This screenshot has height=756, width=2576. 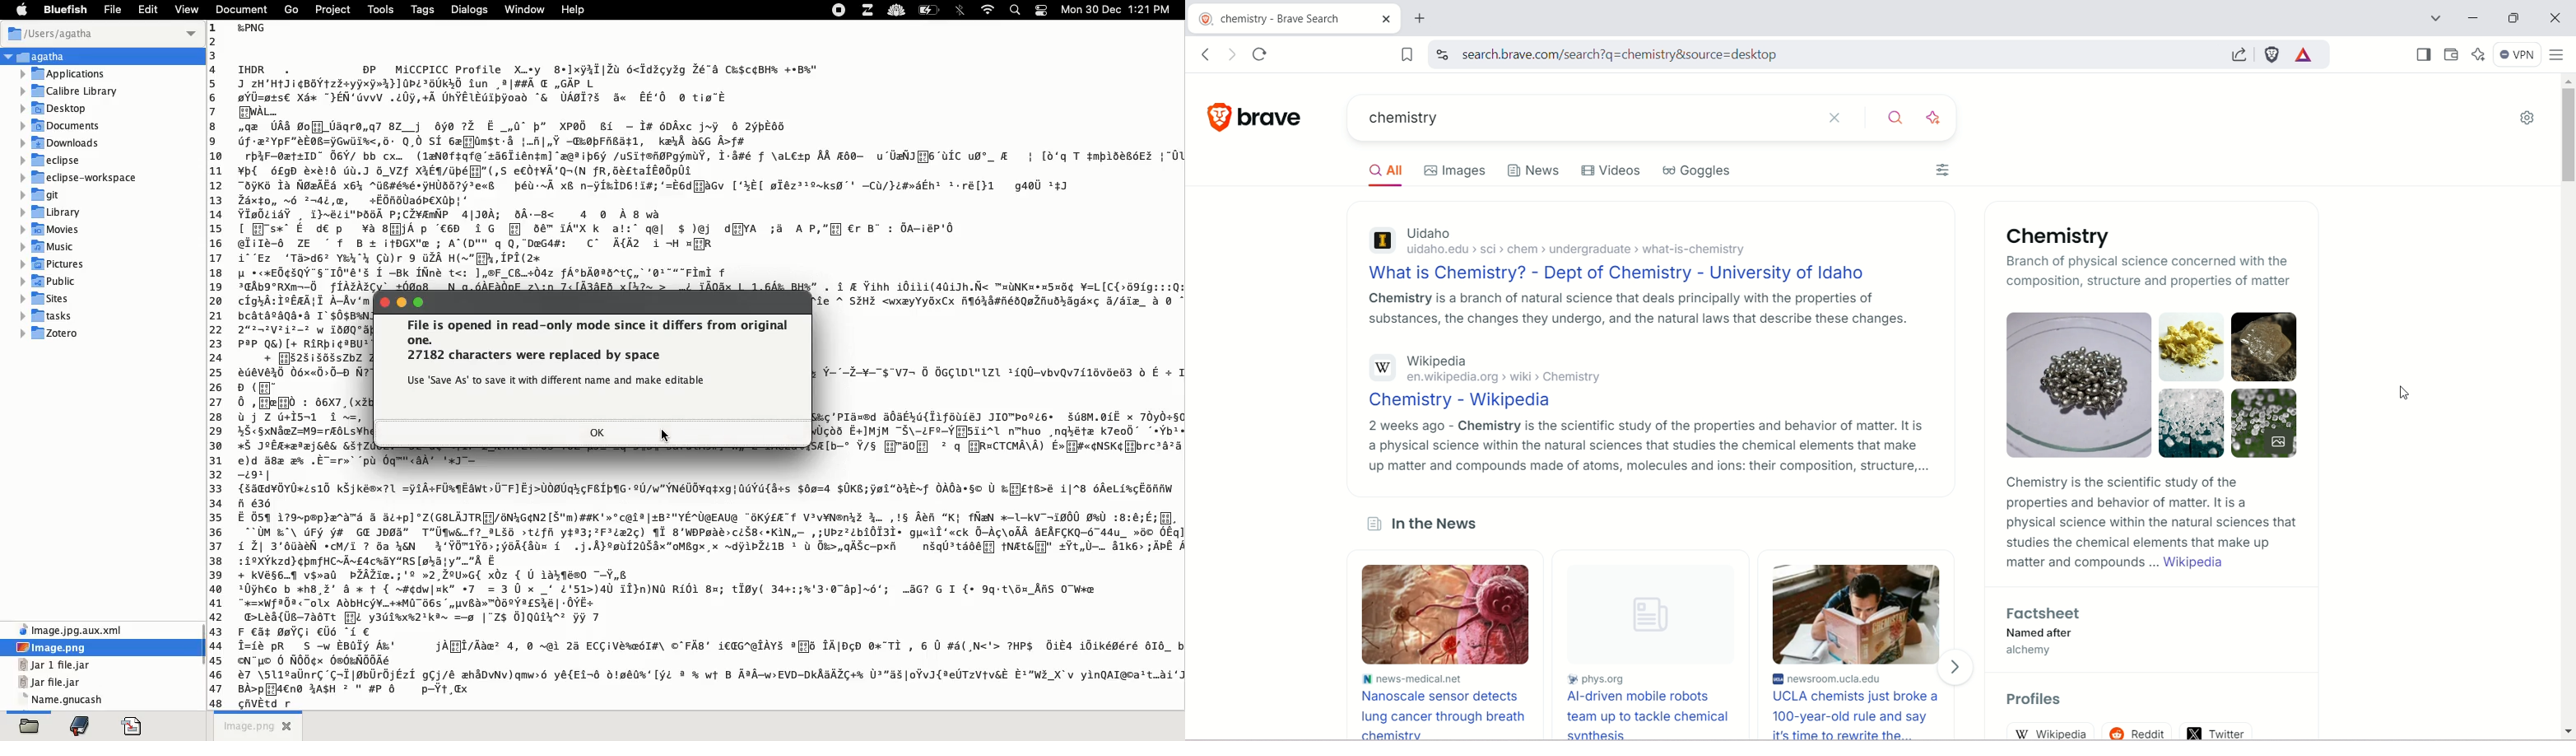 What do you see at coordinates (59, 124) in the screenshot?
I see `documents` at bounding box center [59, 124].